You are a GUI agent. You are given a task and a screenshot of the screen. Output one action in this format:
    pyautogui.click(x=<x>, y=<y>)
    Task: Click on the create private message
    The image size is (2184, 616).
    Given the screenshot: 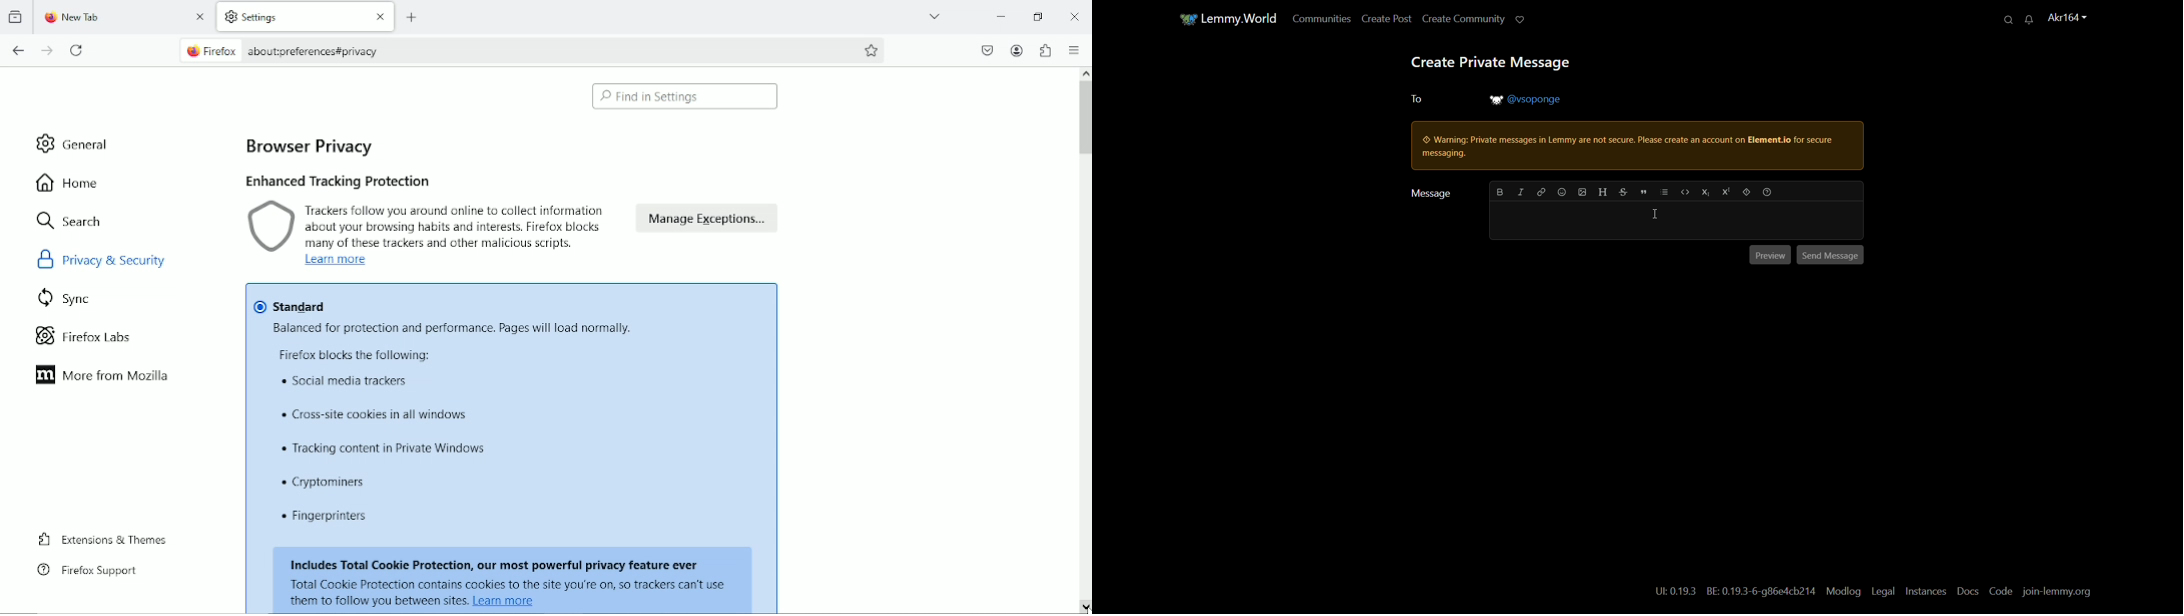 What is the action you would take?
    pyautogui.click(x=1491, y=64)
    